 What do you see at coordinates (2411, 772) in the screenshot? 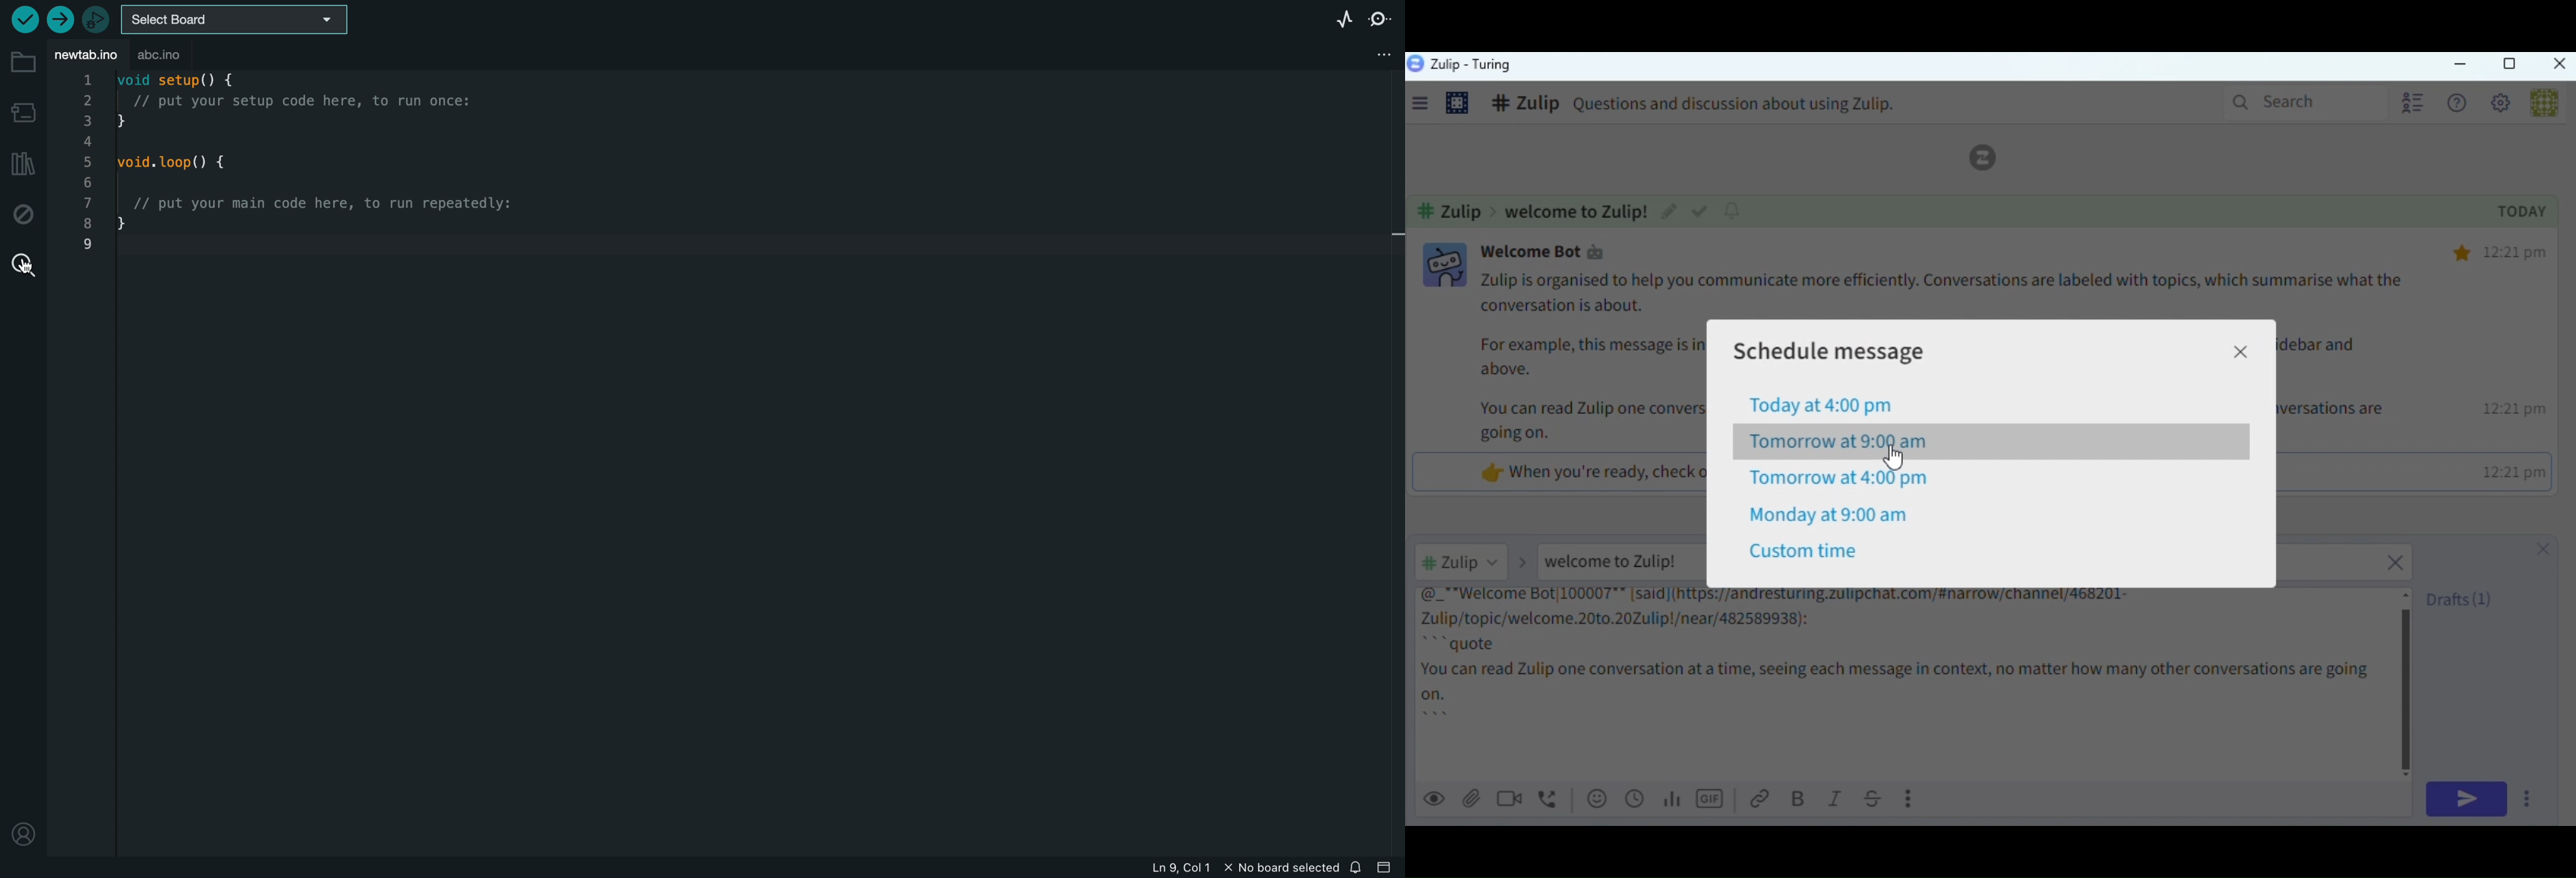
I see `Down` at bounding box center [2411, 772].